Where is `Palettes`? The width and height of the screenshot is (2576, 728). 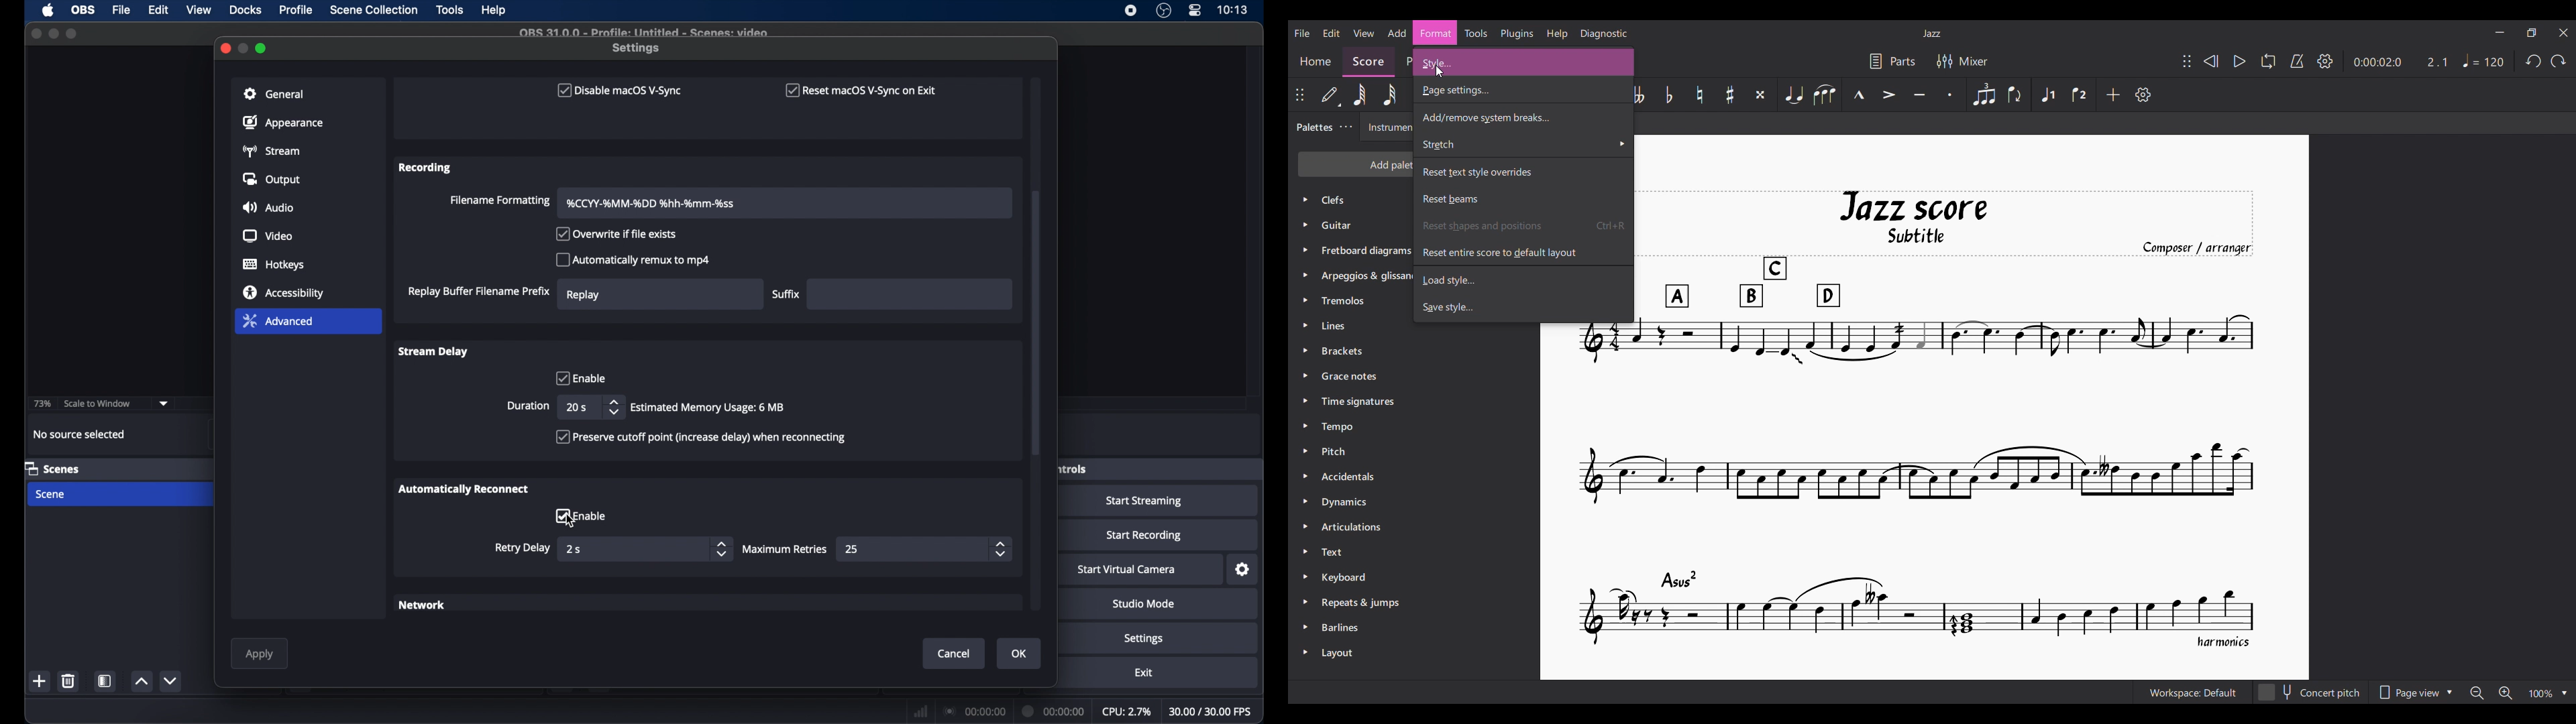 Palettes is located at coordinates (1316, 127).